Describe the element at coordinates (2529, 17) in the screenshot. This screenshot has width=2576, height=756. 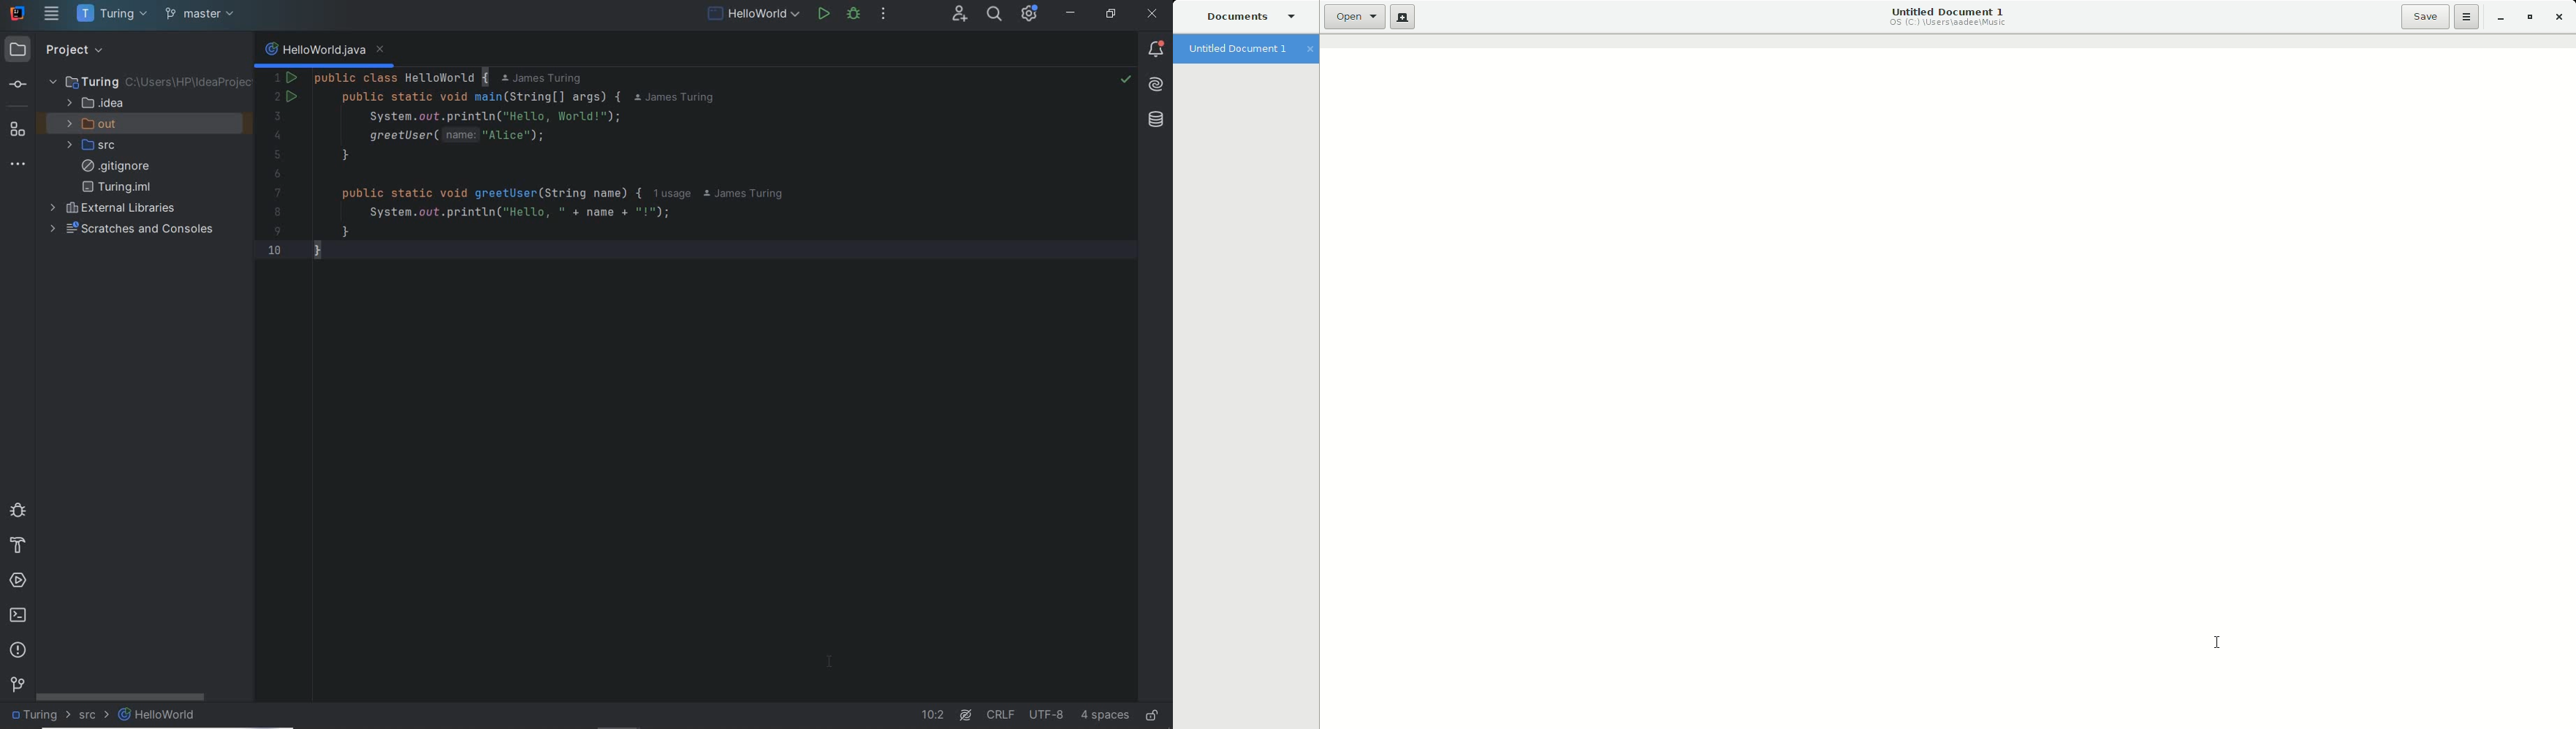
I see `Restore` at that location.